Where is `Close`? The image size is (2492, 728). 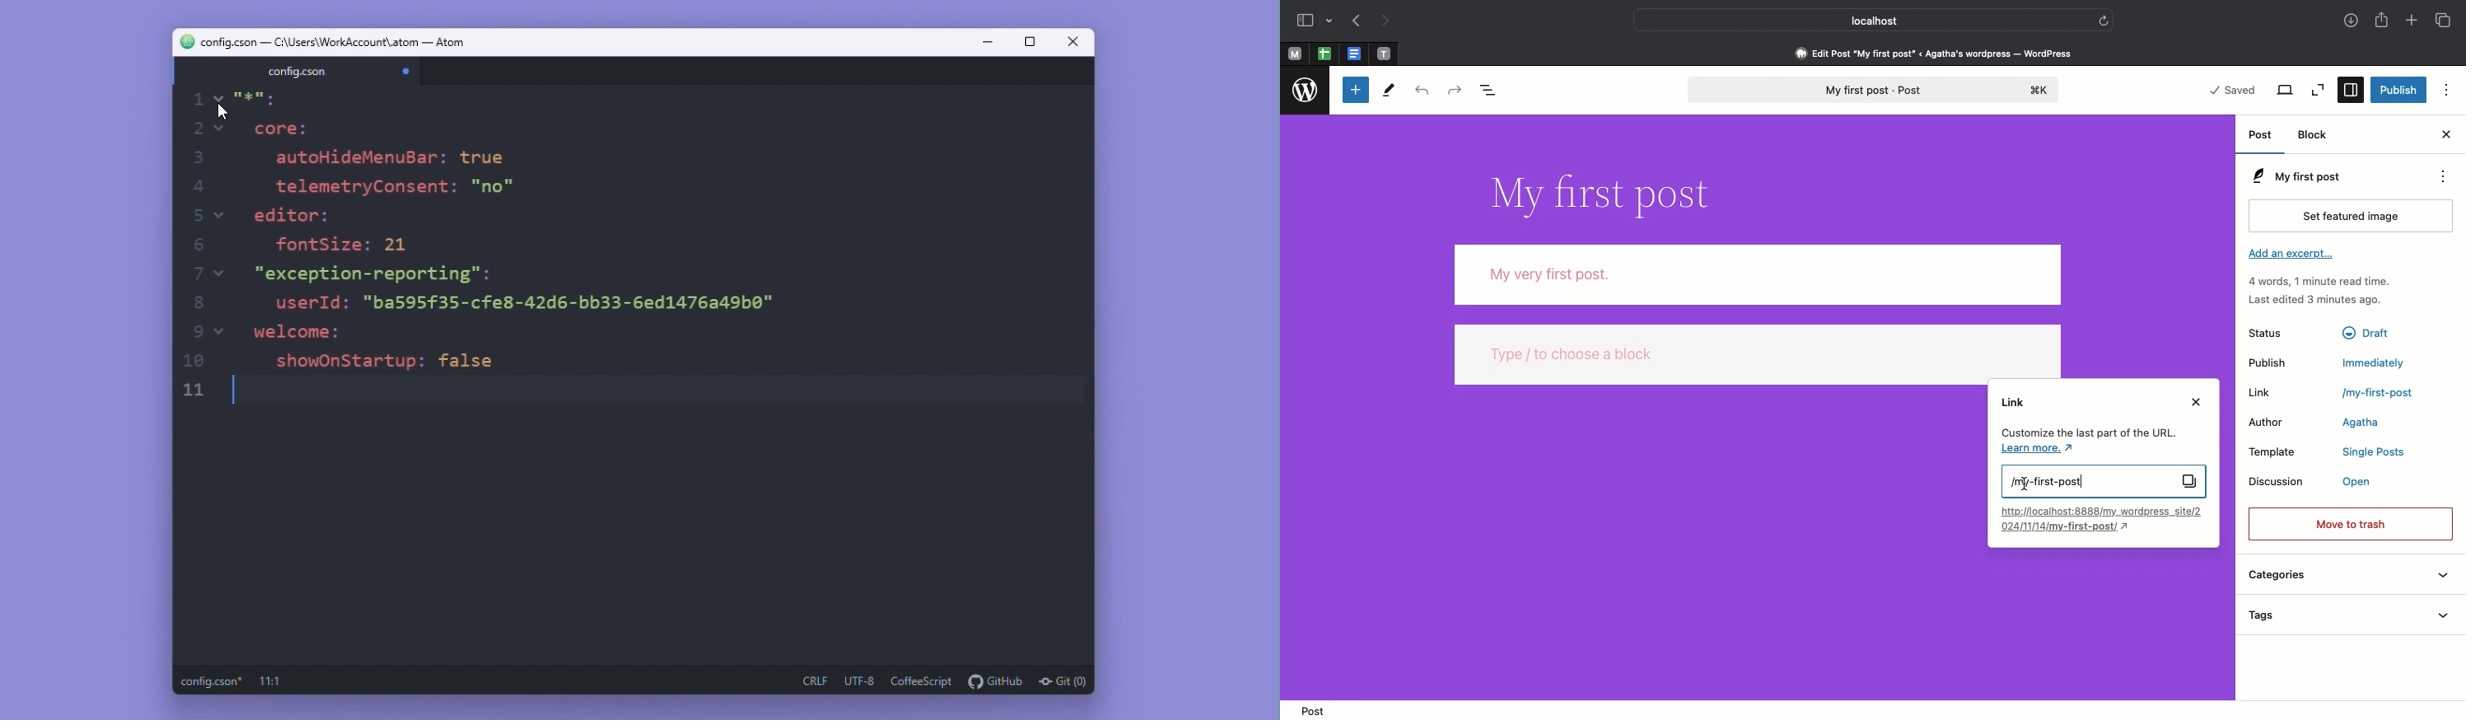 Close is located at coordinates (2194, 403).